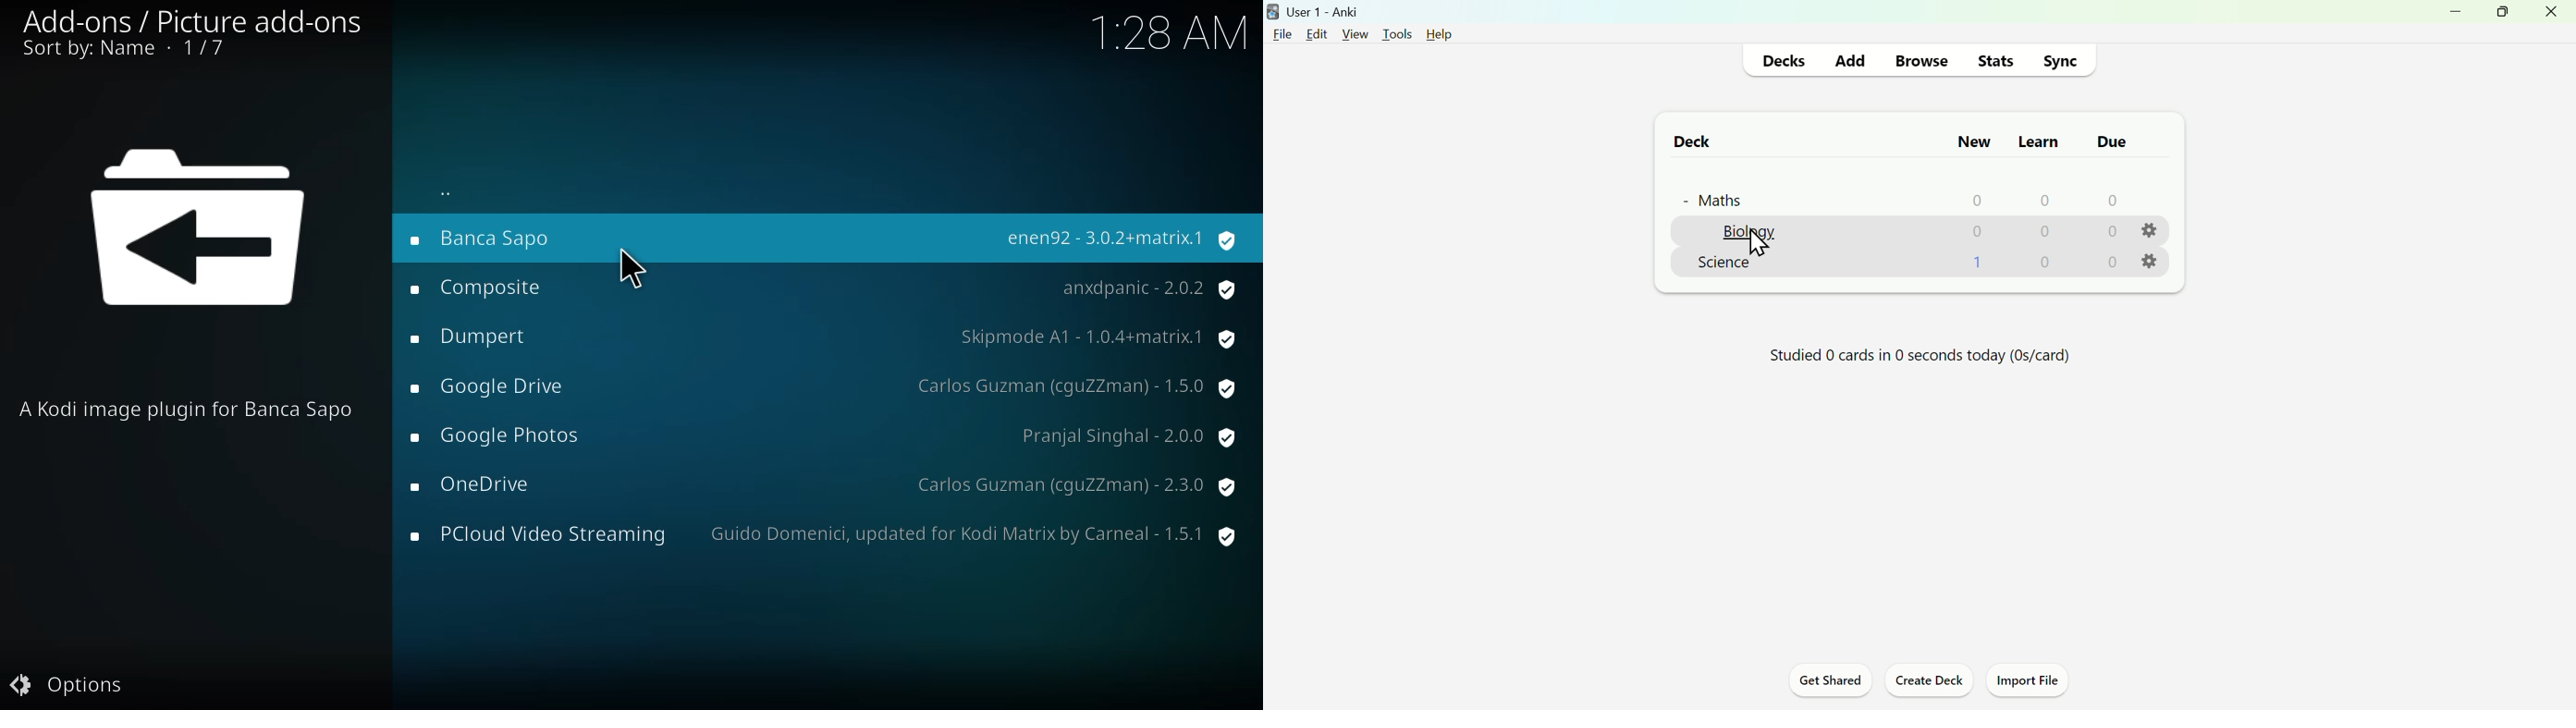 Image resolution: width=2576 pixels, height=728 pixels. What do you see at coordinates (2150, 235) in the screenshot?
I see `settings` at bounding box center [2150, 235].